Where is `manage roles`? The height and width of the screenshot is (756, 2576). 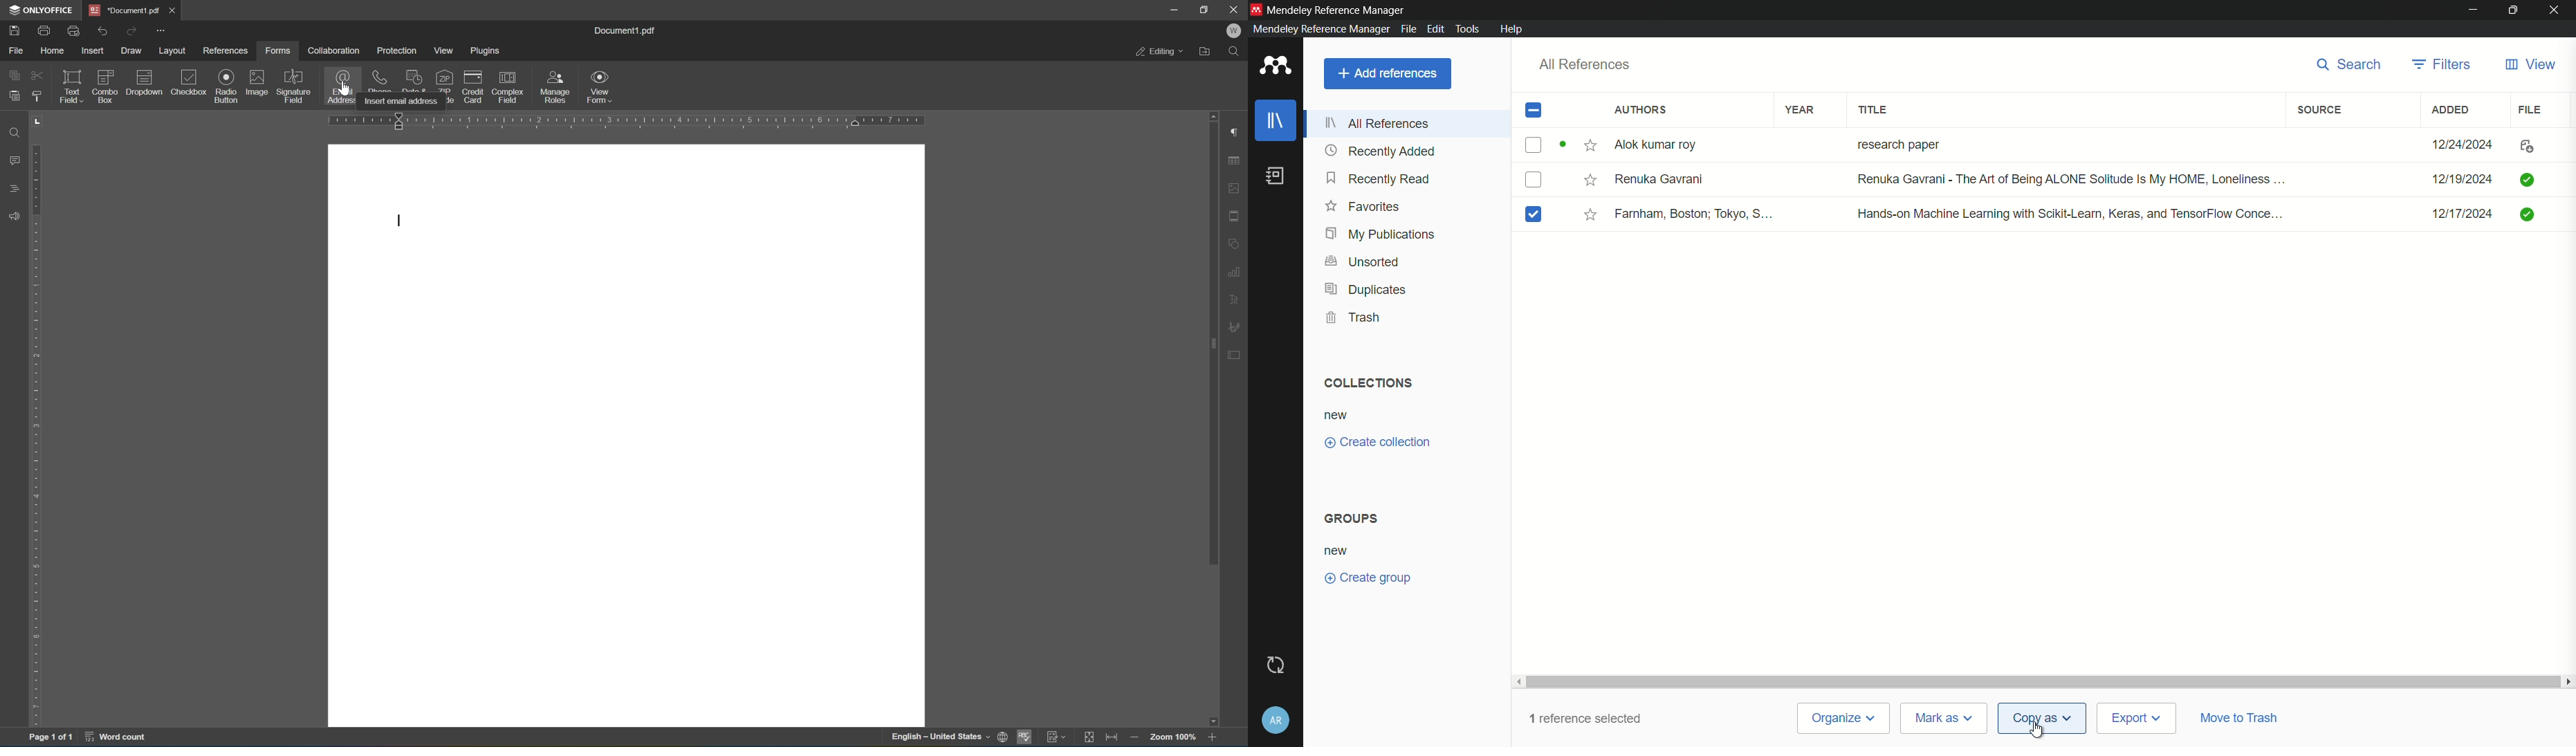
manage roles is located at coordinates (555, 84).